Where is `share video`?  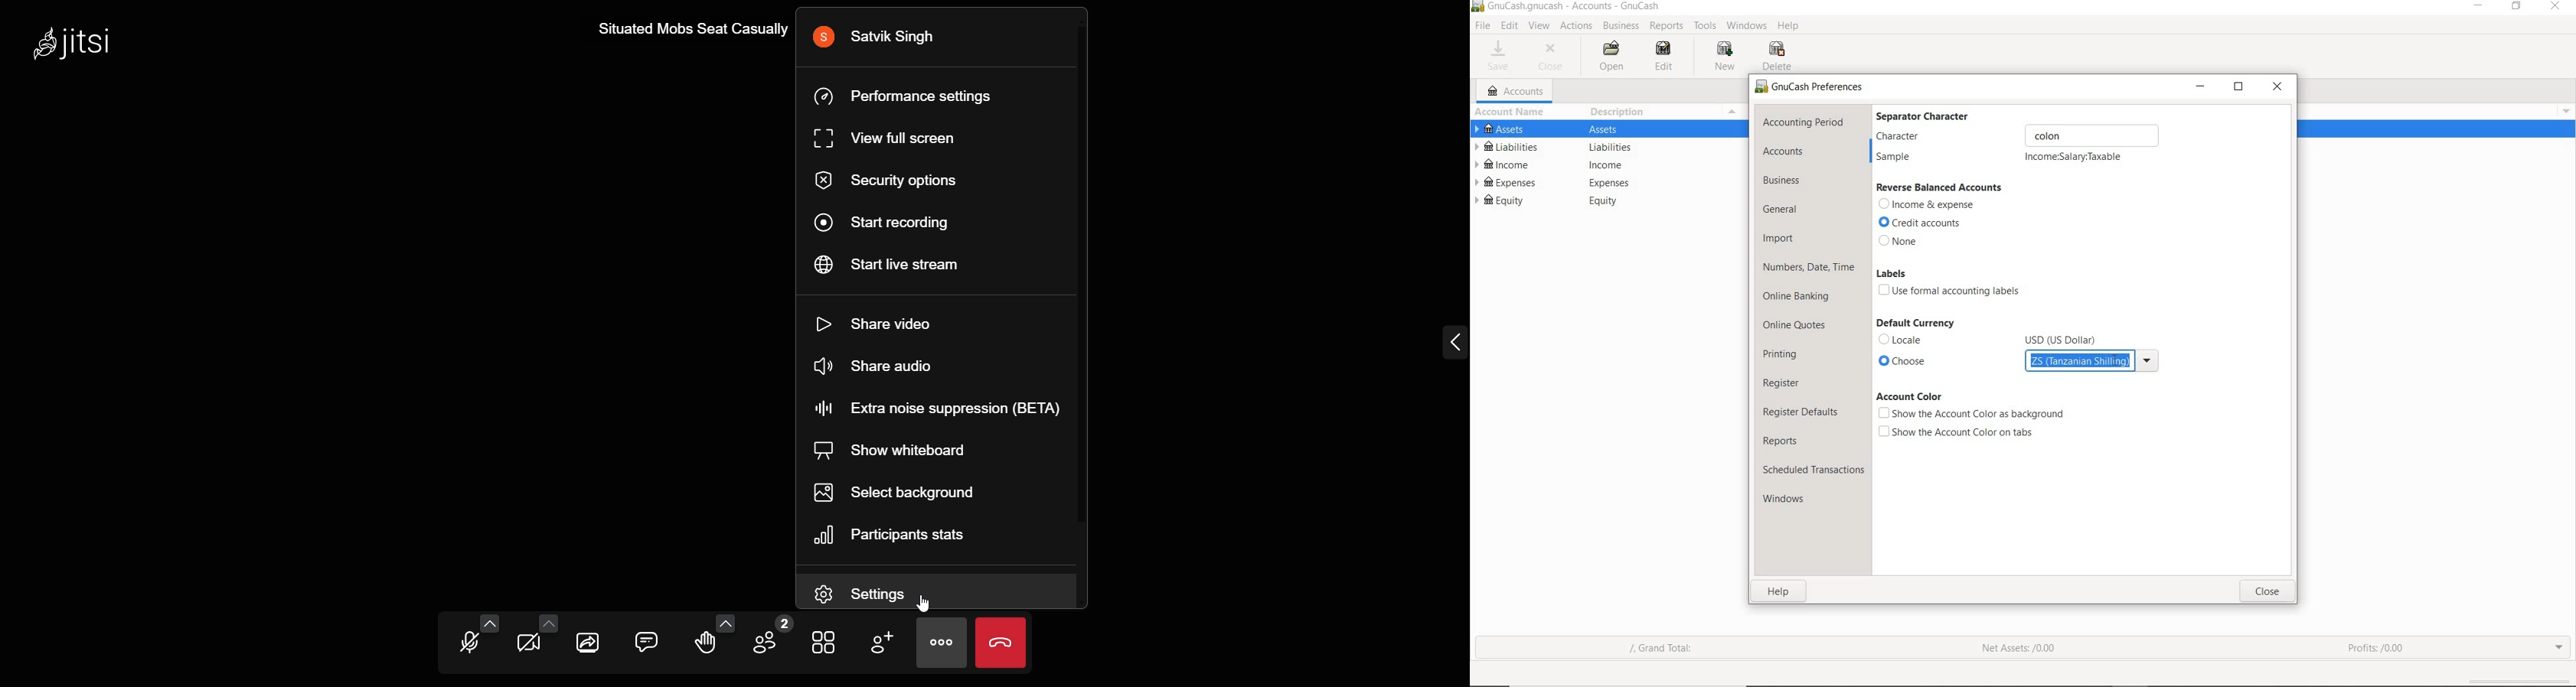 share video is located at coordinates (885, 321).